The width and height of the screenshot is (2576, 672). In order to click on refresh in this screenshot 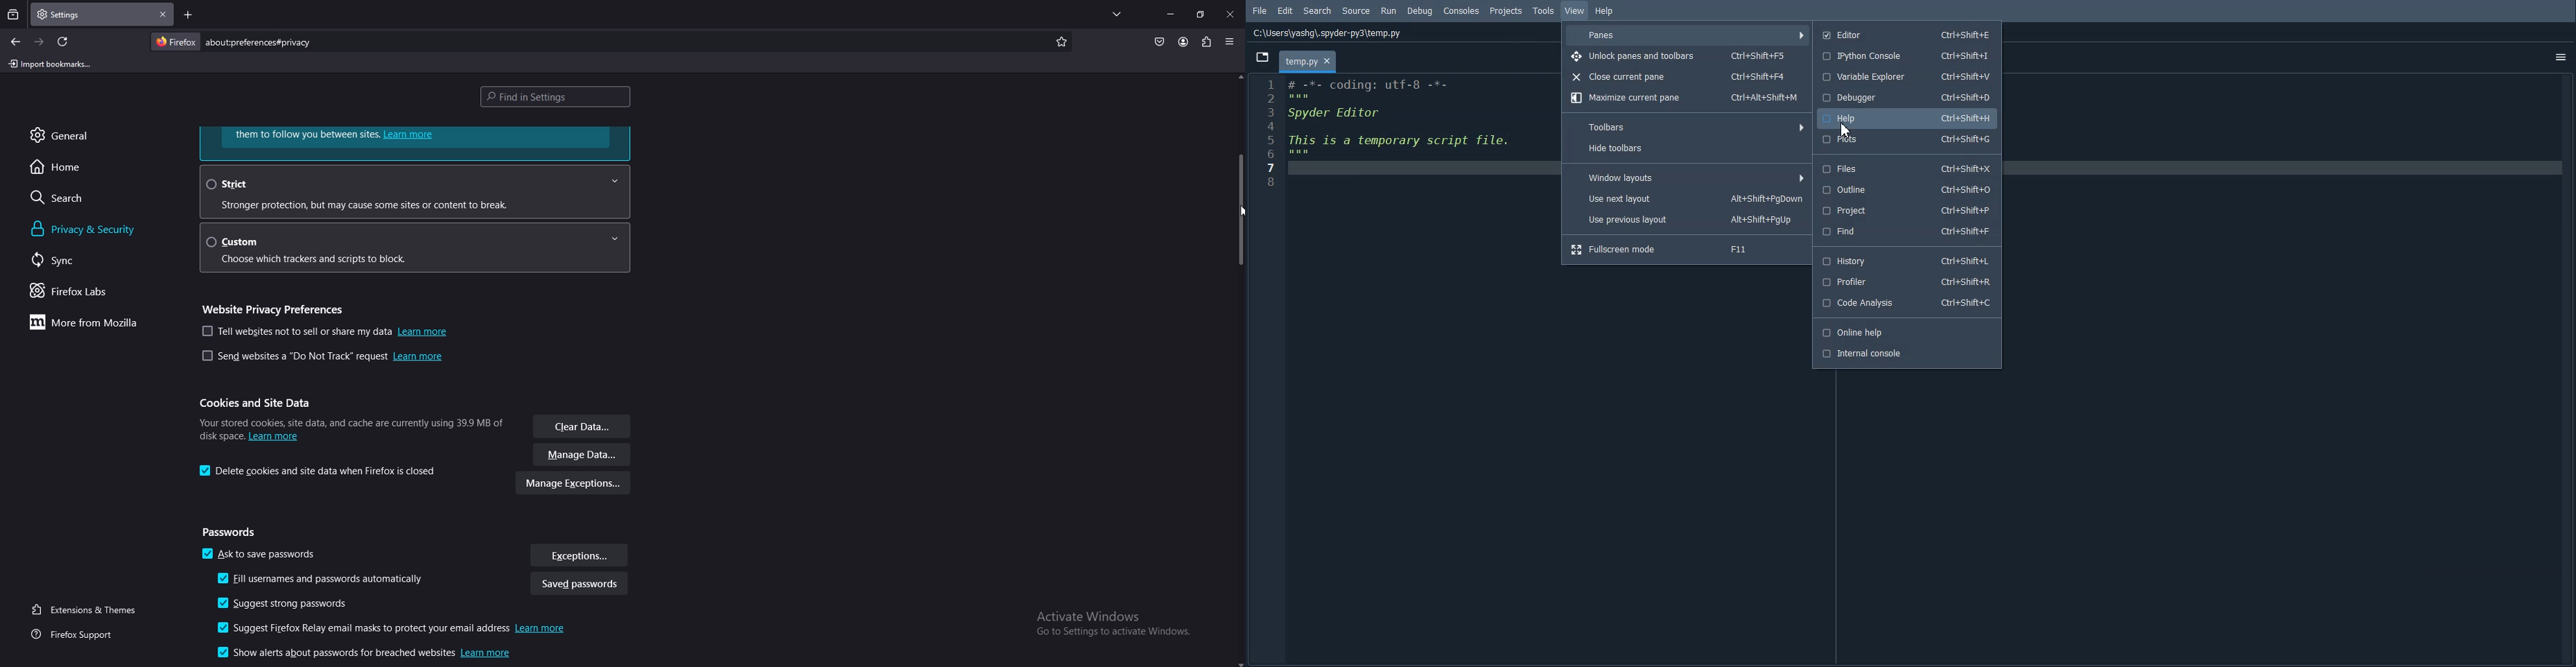, I will do `click(64, 42)`.